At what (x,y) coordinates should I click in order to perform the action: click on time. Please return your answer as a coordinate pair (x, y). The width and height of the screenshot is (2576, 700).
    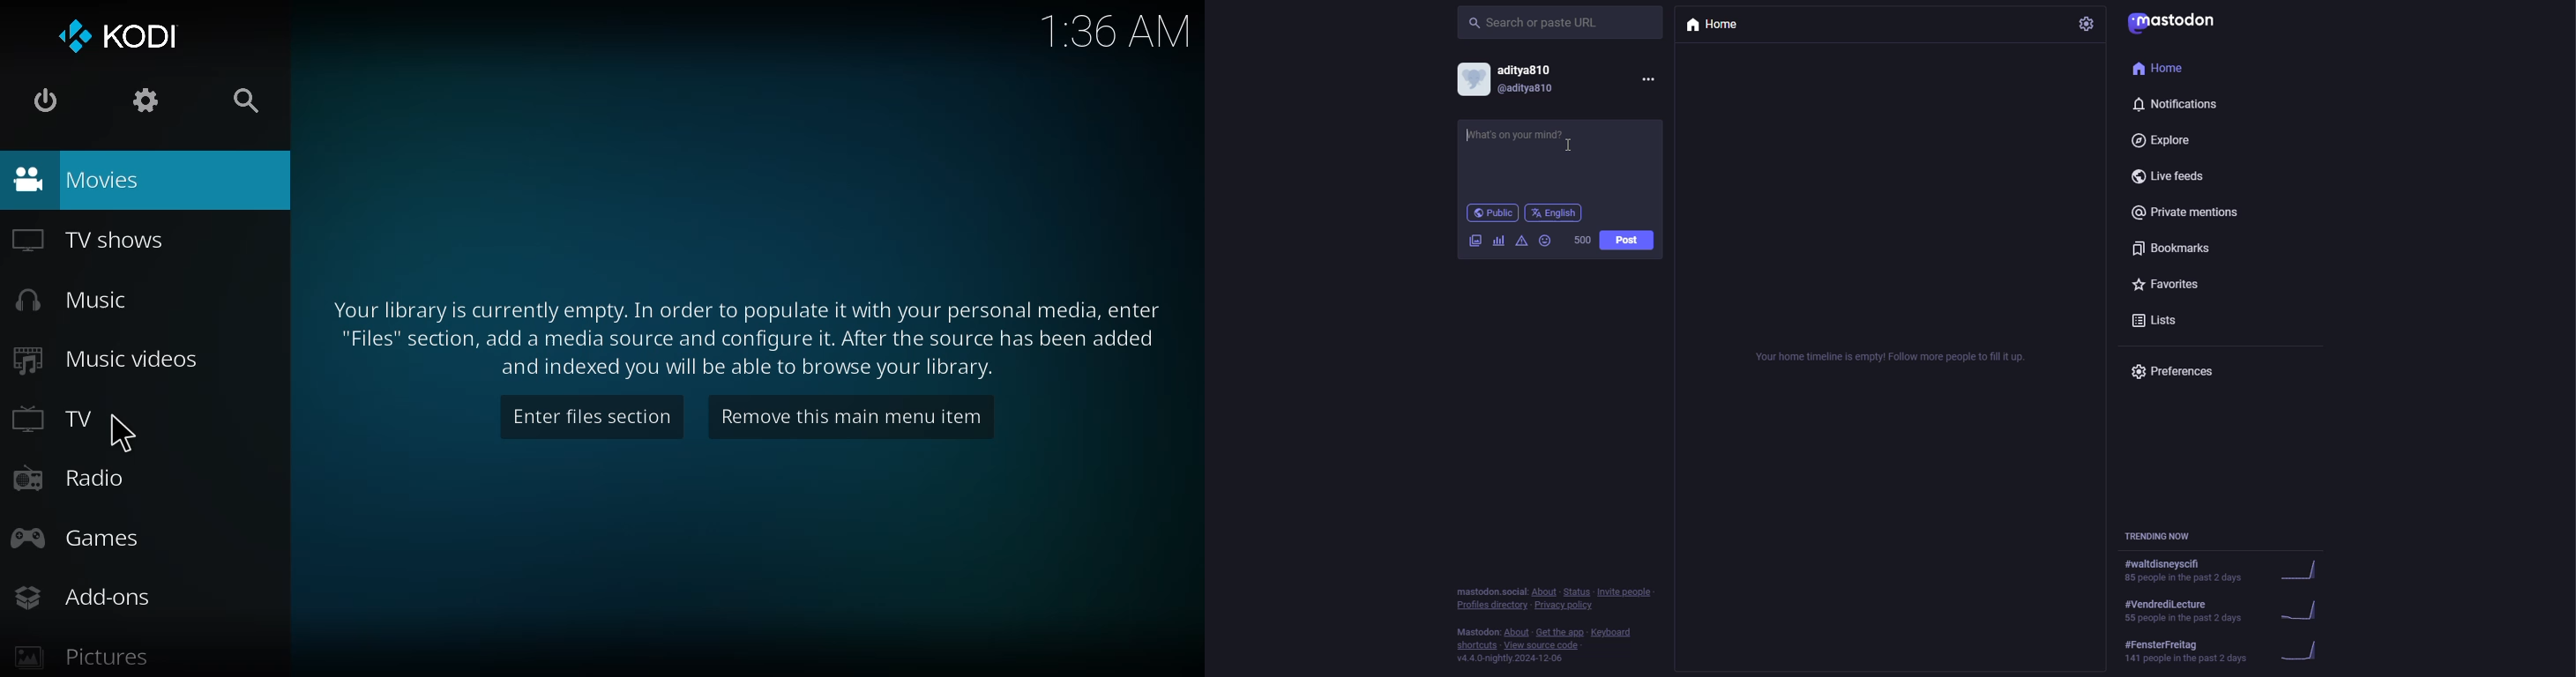
    Looking at the image, I should click on (1116, 28).